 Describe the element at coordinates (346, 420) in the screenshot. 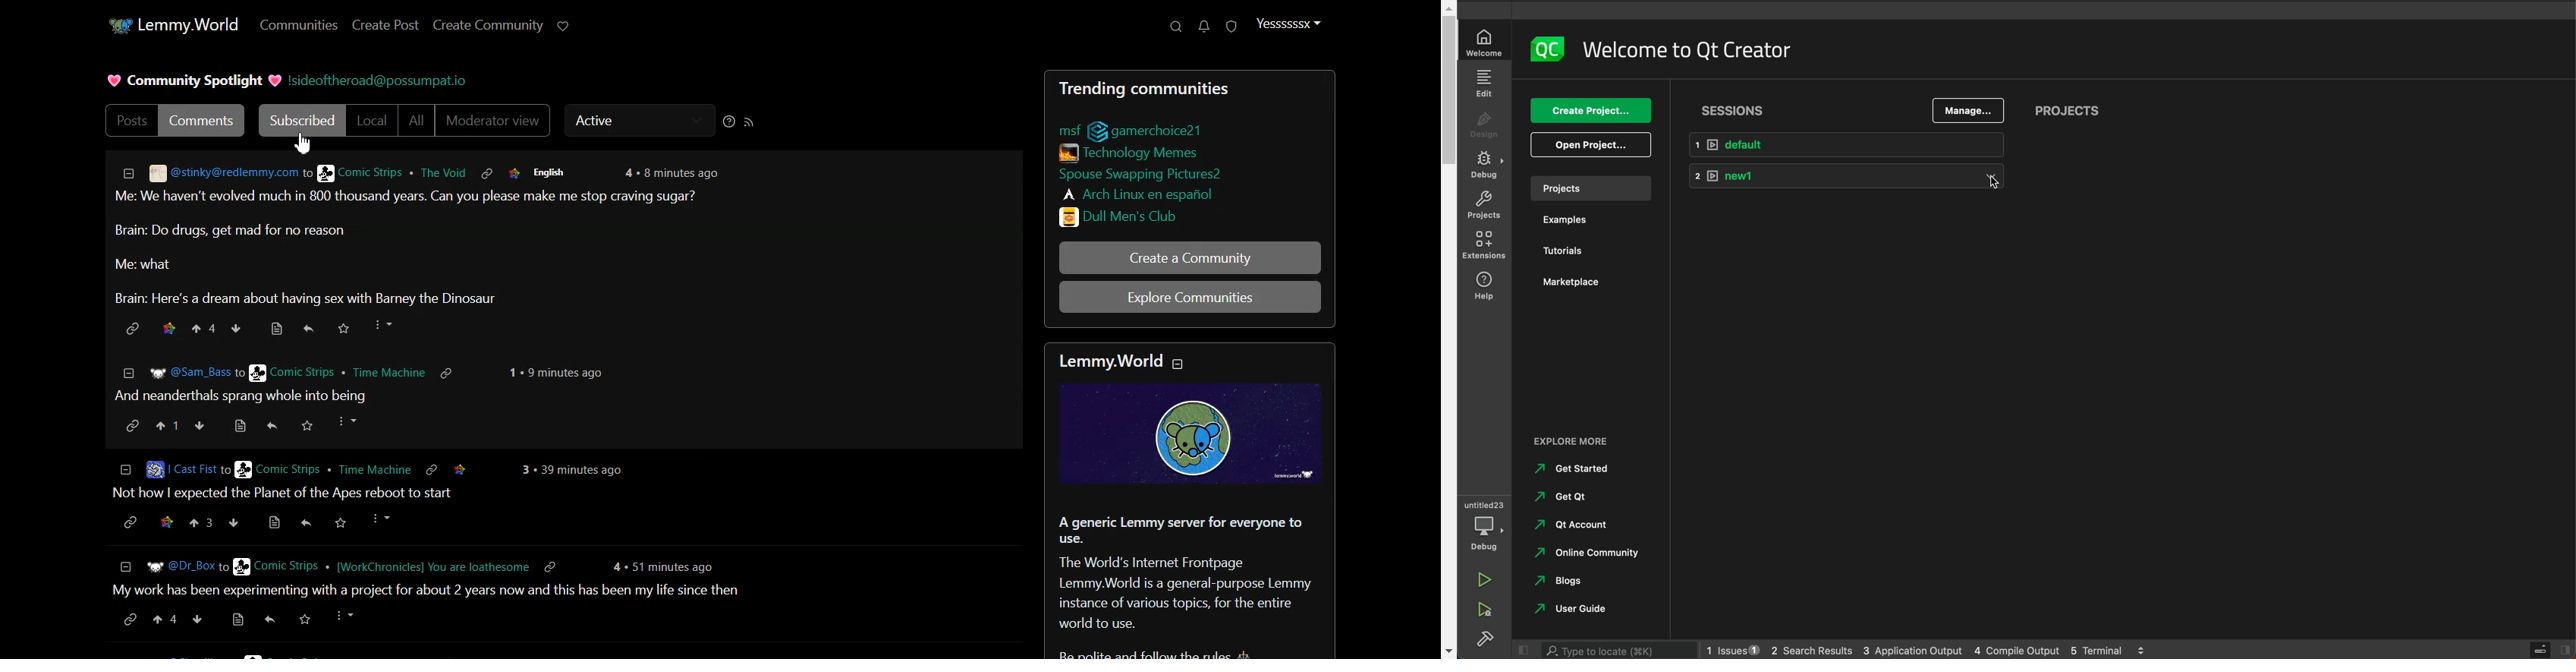

I see `more` at that location.